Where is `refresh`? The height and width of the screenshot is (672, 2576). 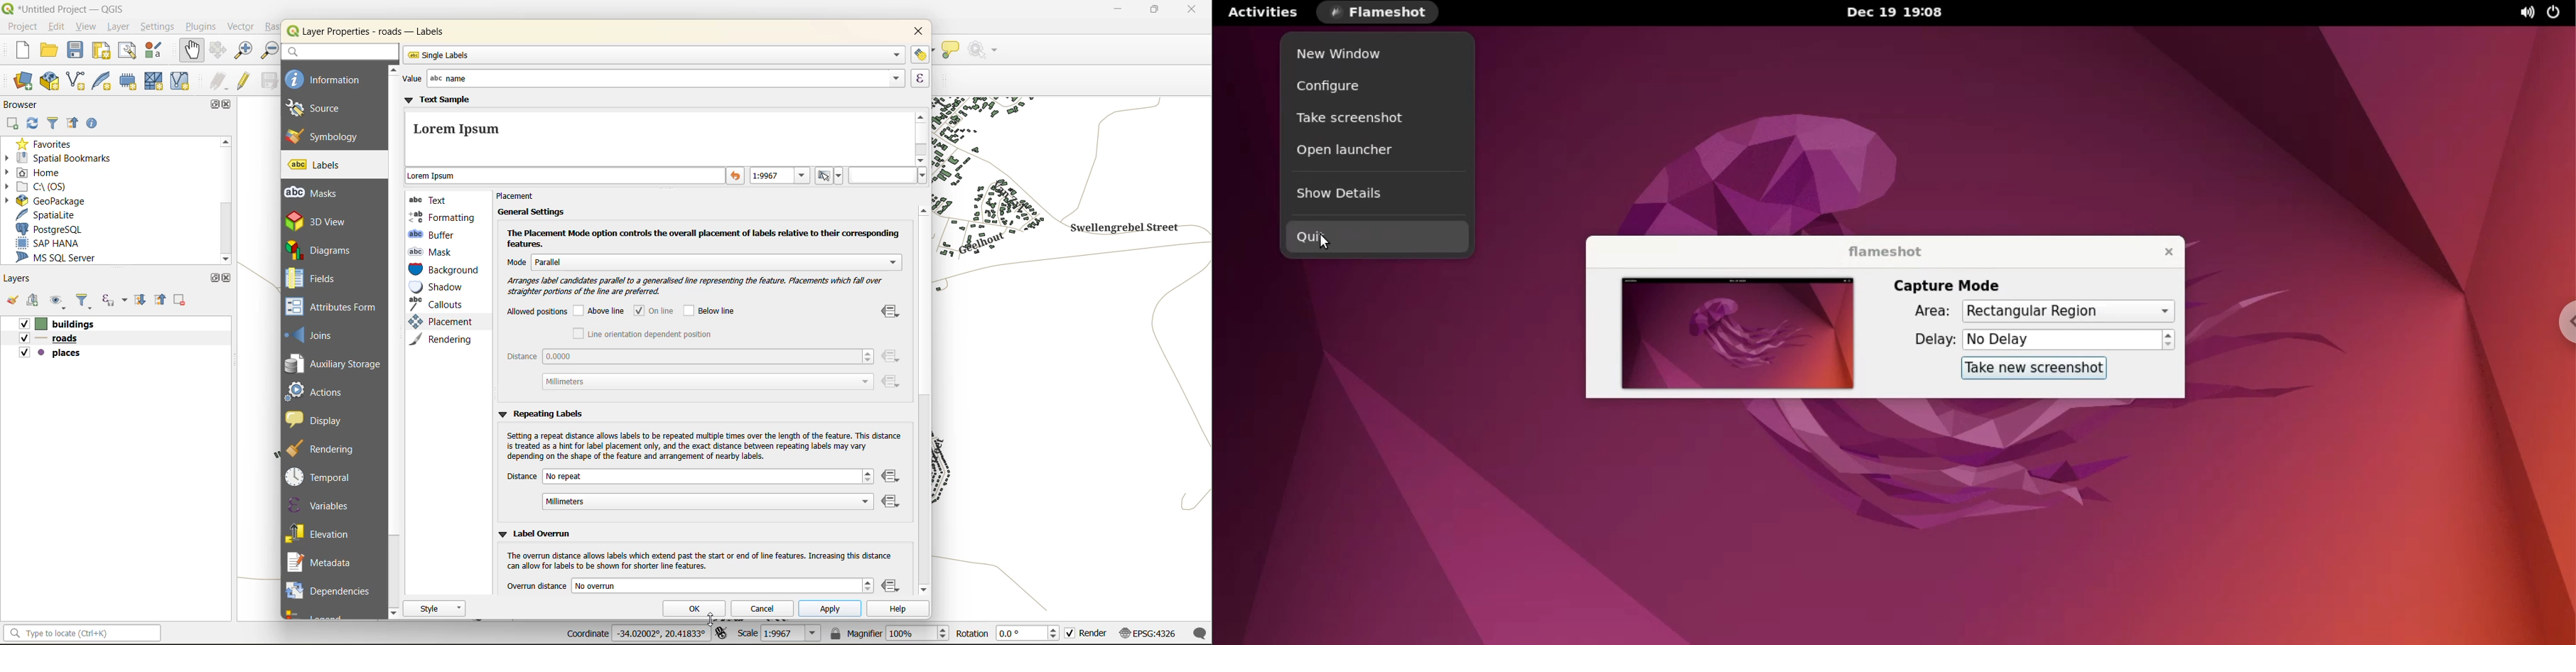 refresh is located at coordinates (31, 126).